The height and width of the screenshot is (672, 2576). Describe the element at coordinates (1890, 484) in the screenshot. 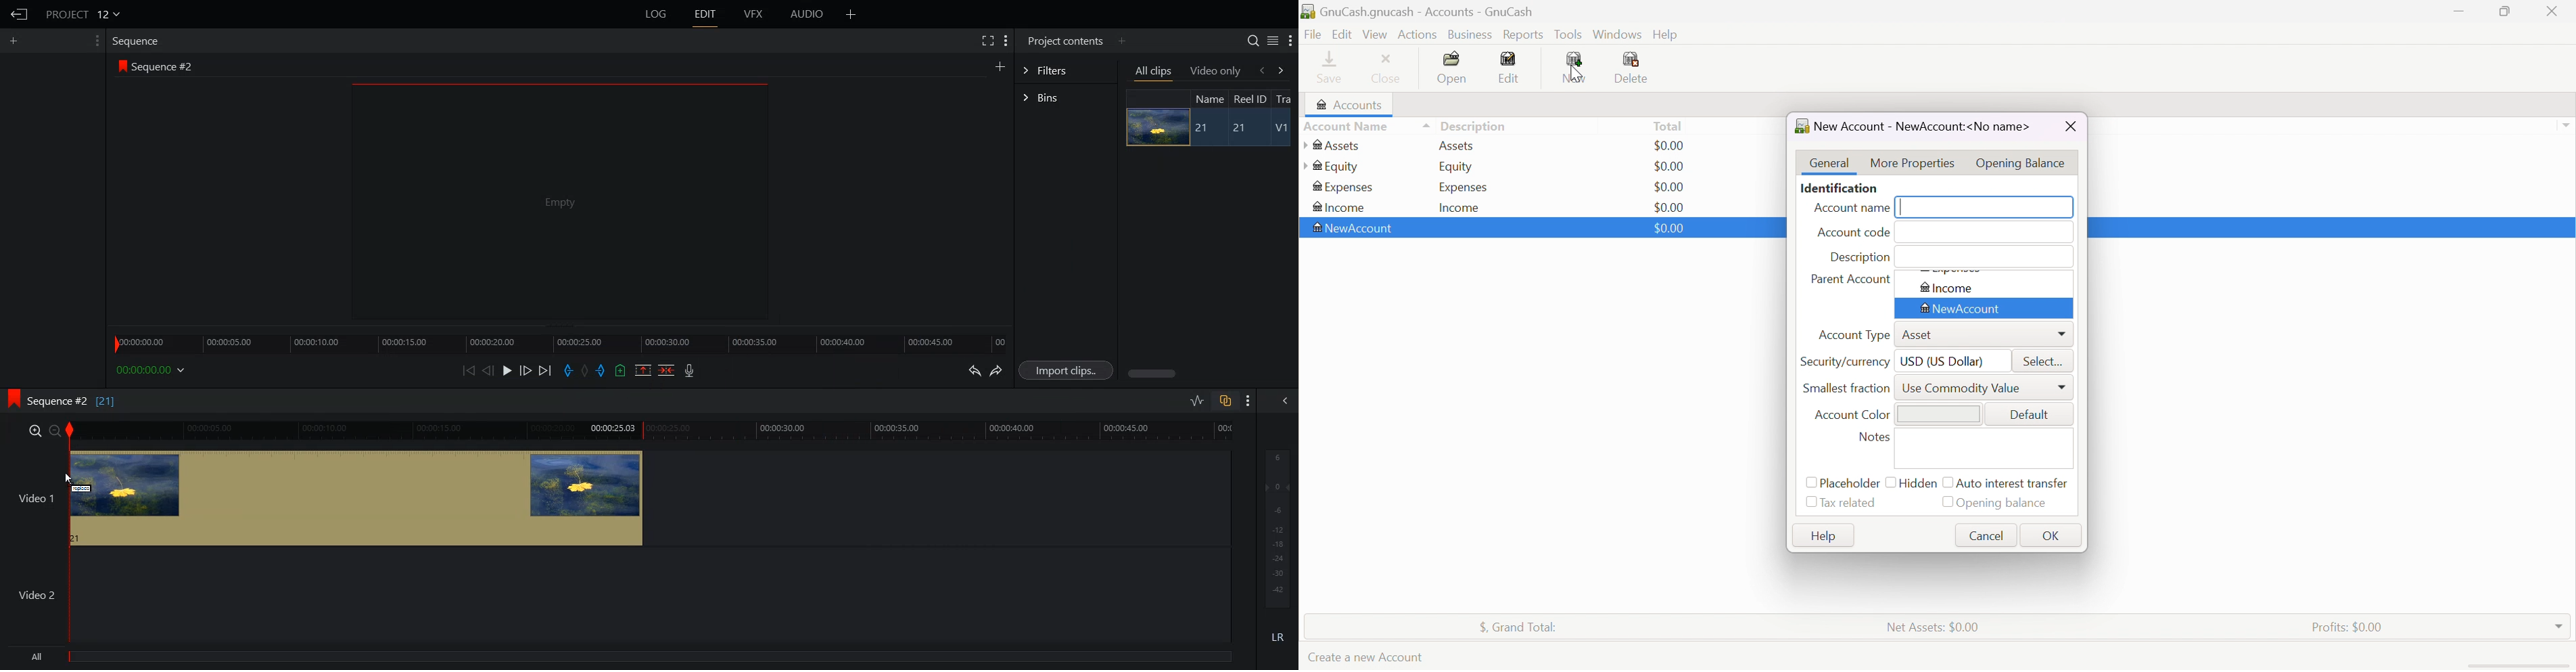

I see `Checkbox` at that location.